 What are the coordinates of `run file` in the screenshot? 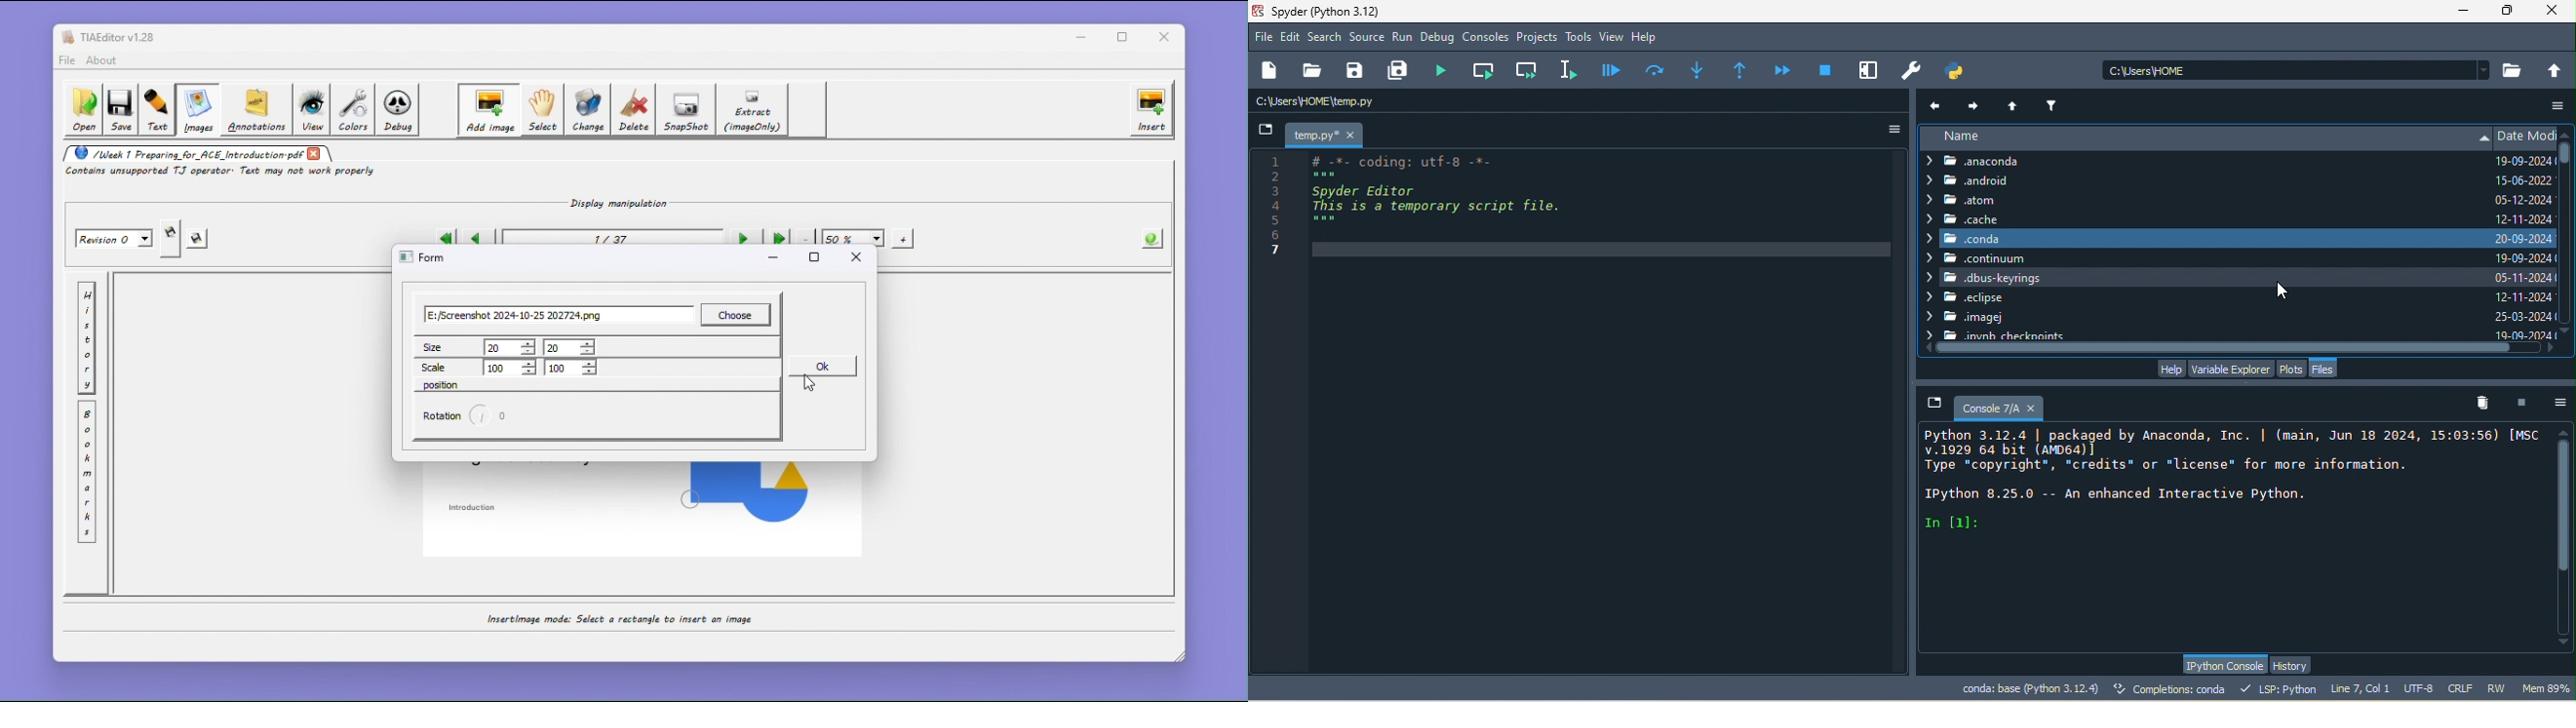 It's located at (1446, 70).